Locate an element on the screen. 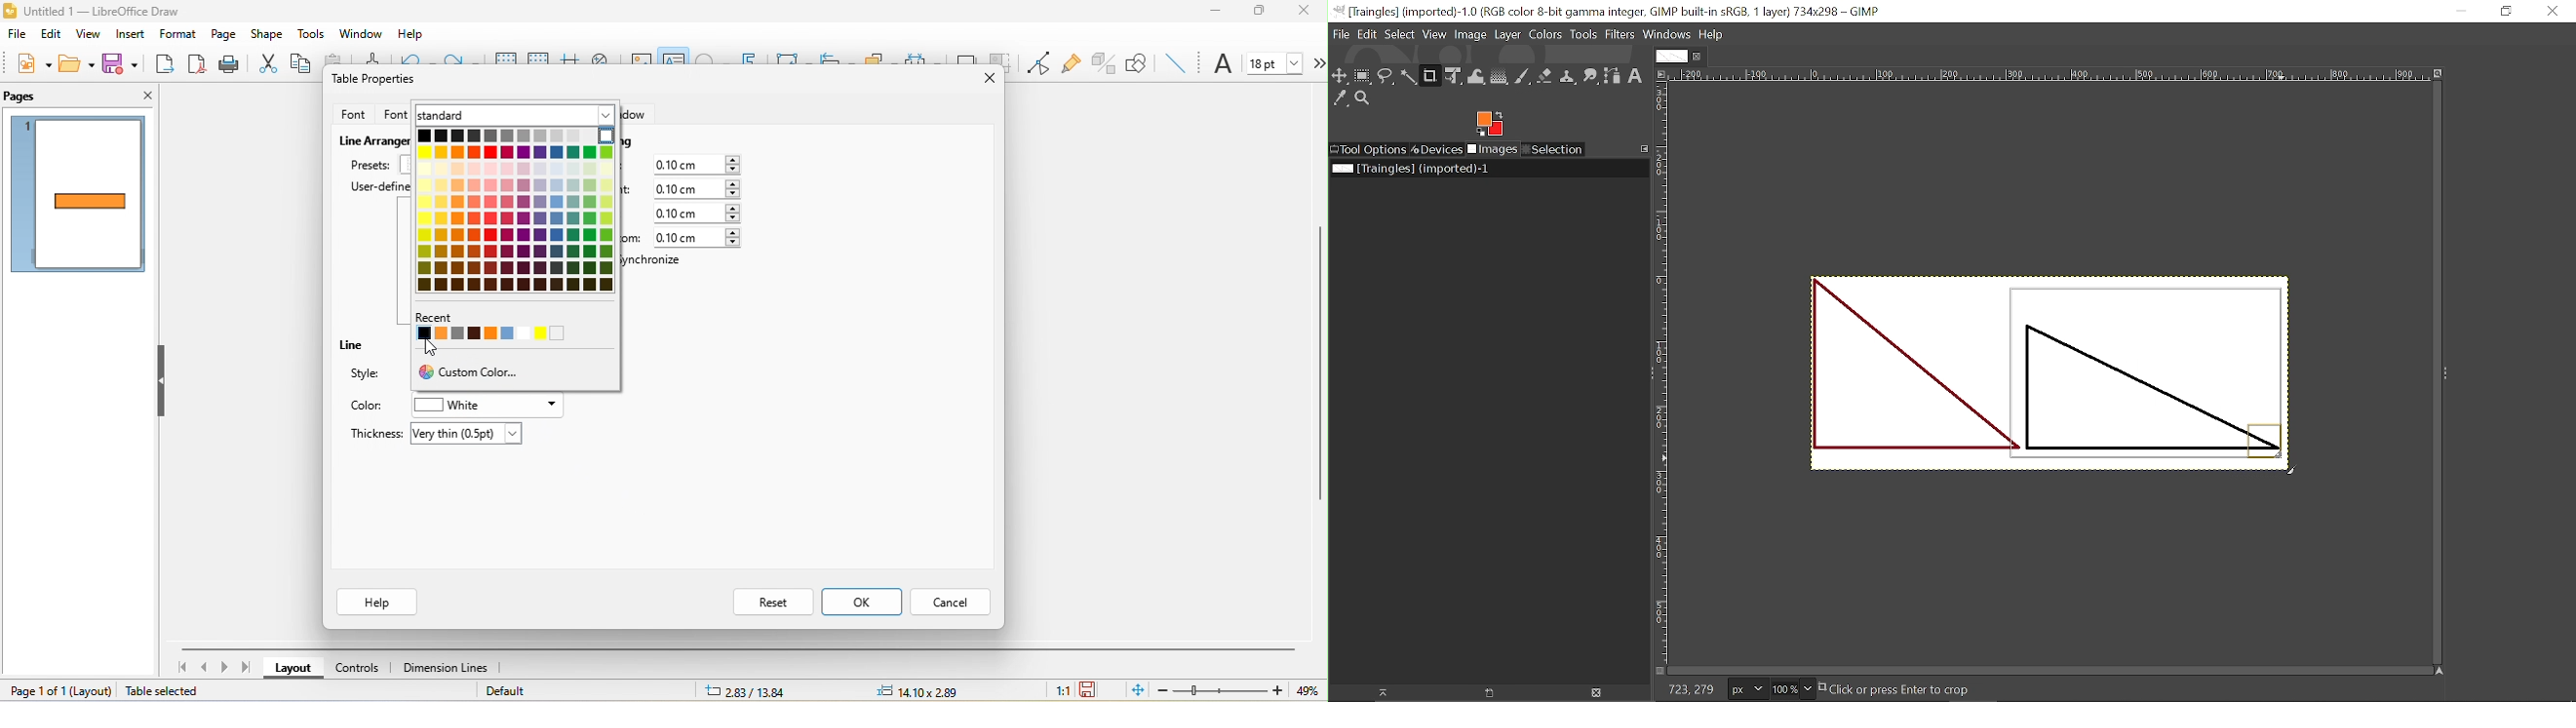 This screenshot has width=2576, height=728. previous page is located at coordinates (205, 669).